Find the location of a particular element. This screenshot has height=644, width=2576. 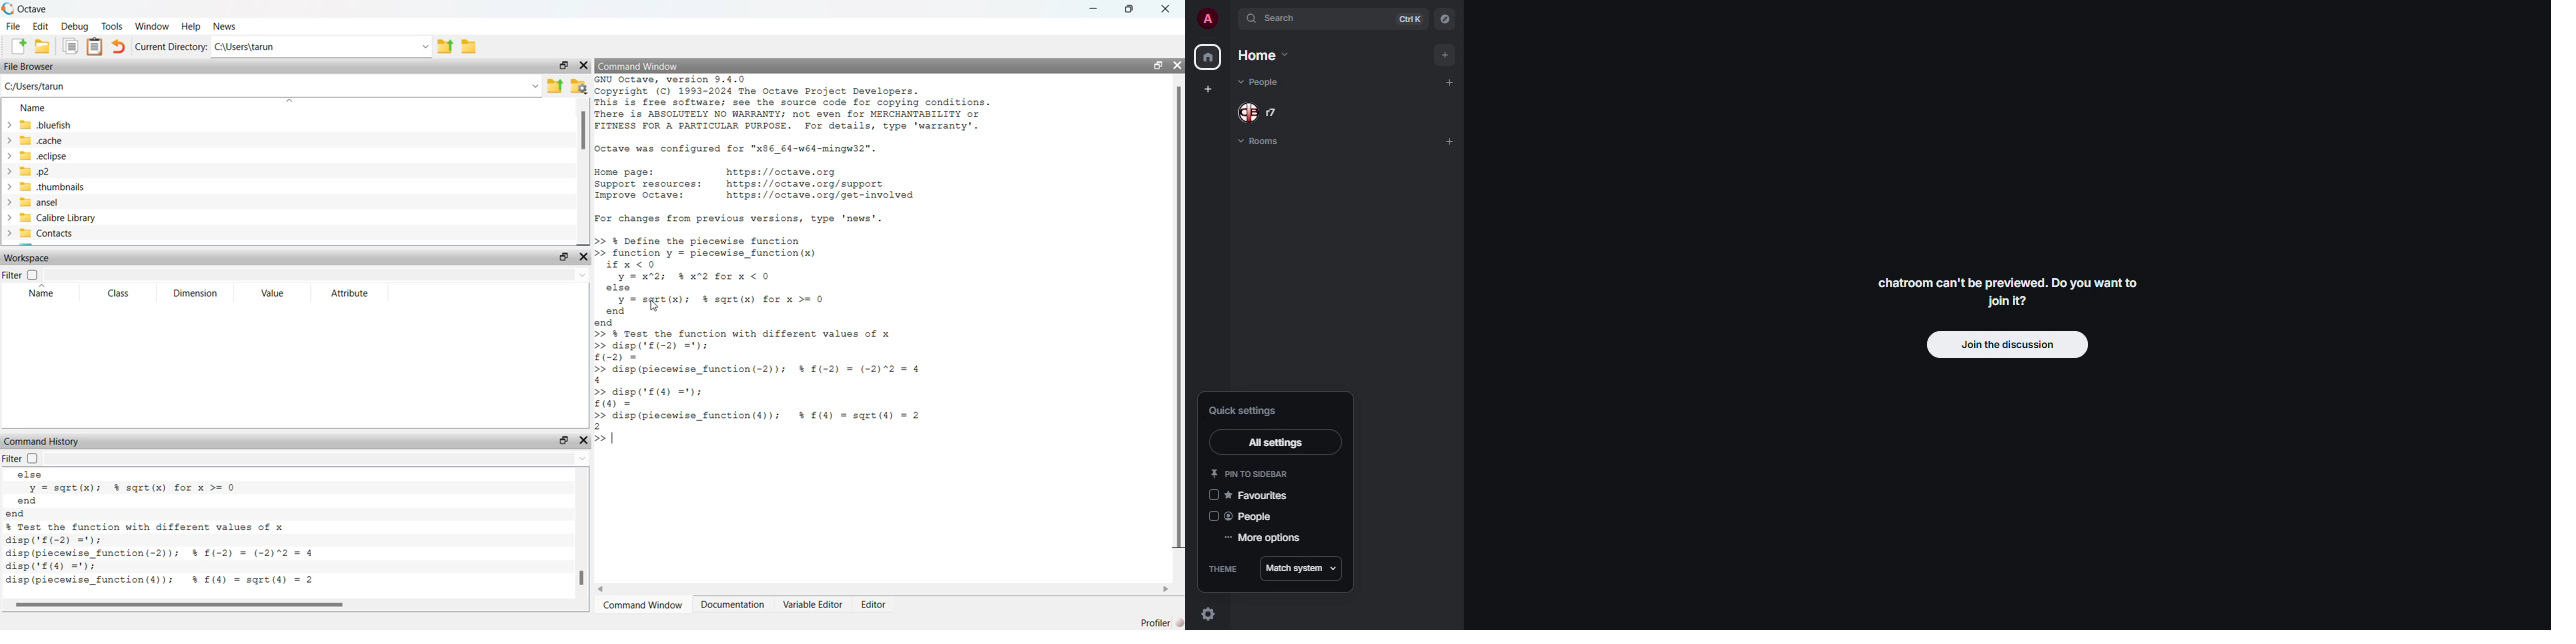

Close is located at coordinates (583, 440).